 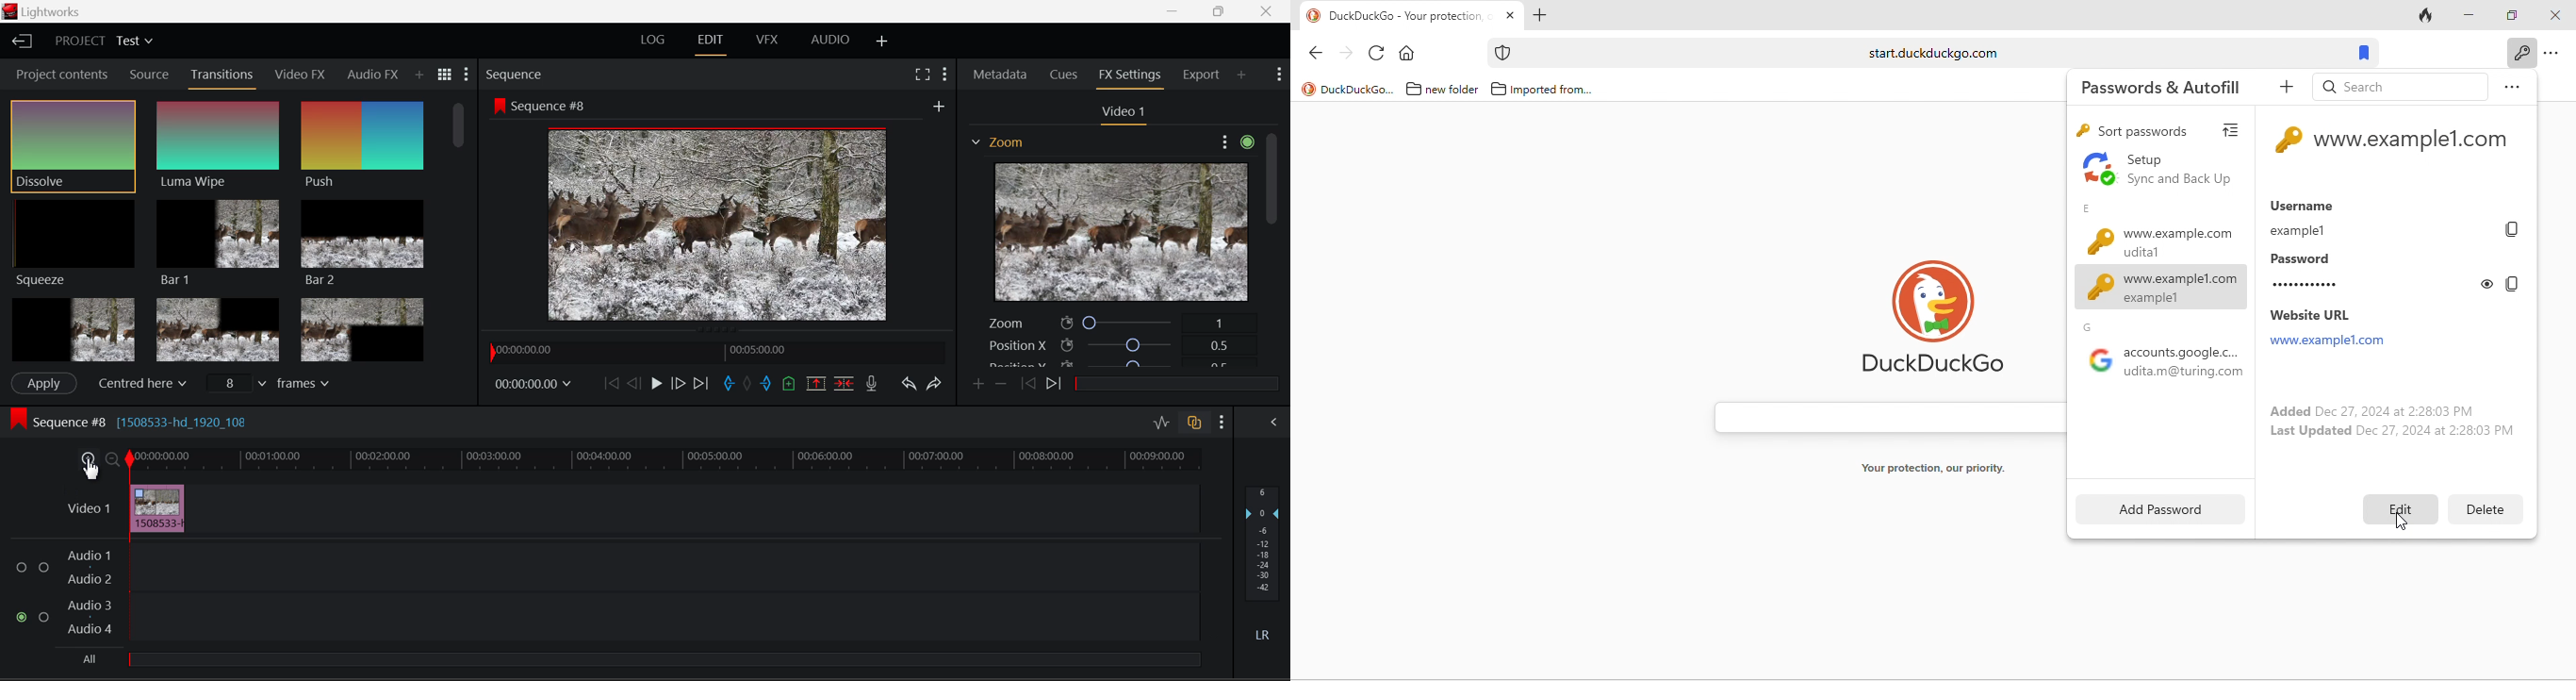 What do you see at coordinates (1412, 16) in the screenshot?
I see `DuckDuckGo - Your protection` at bounding box center [1412, 16].